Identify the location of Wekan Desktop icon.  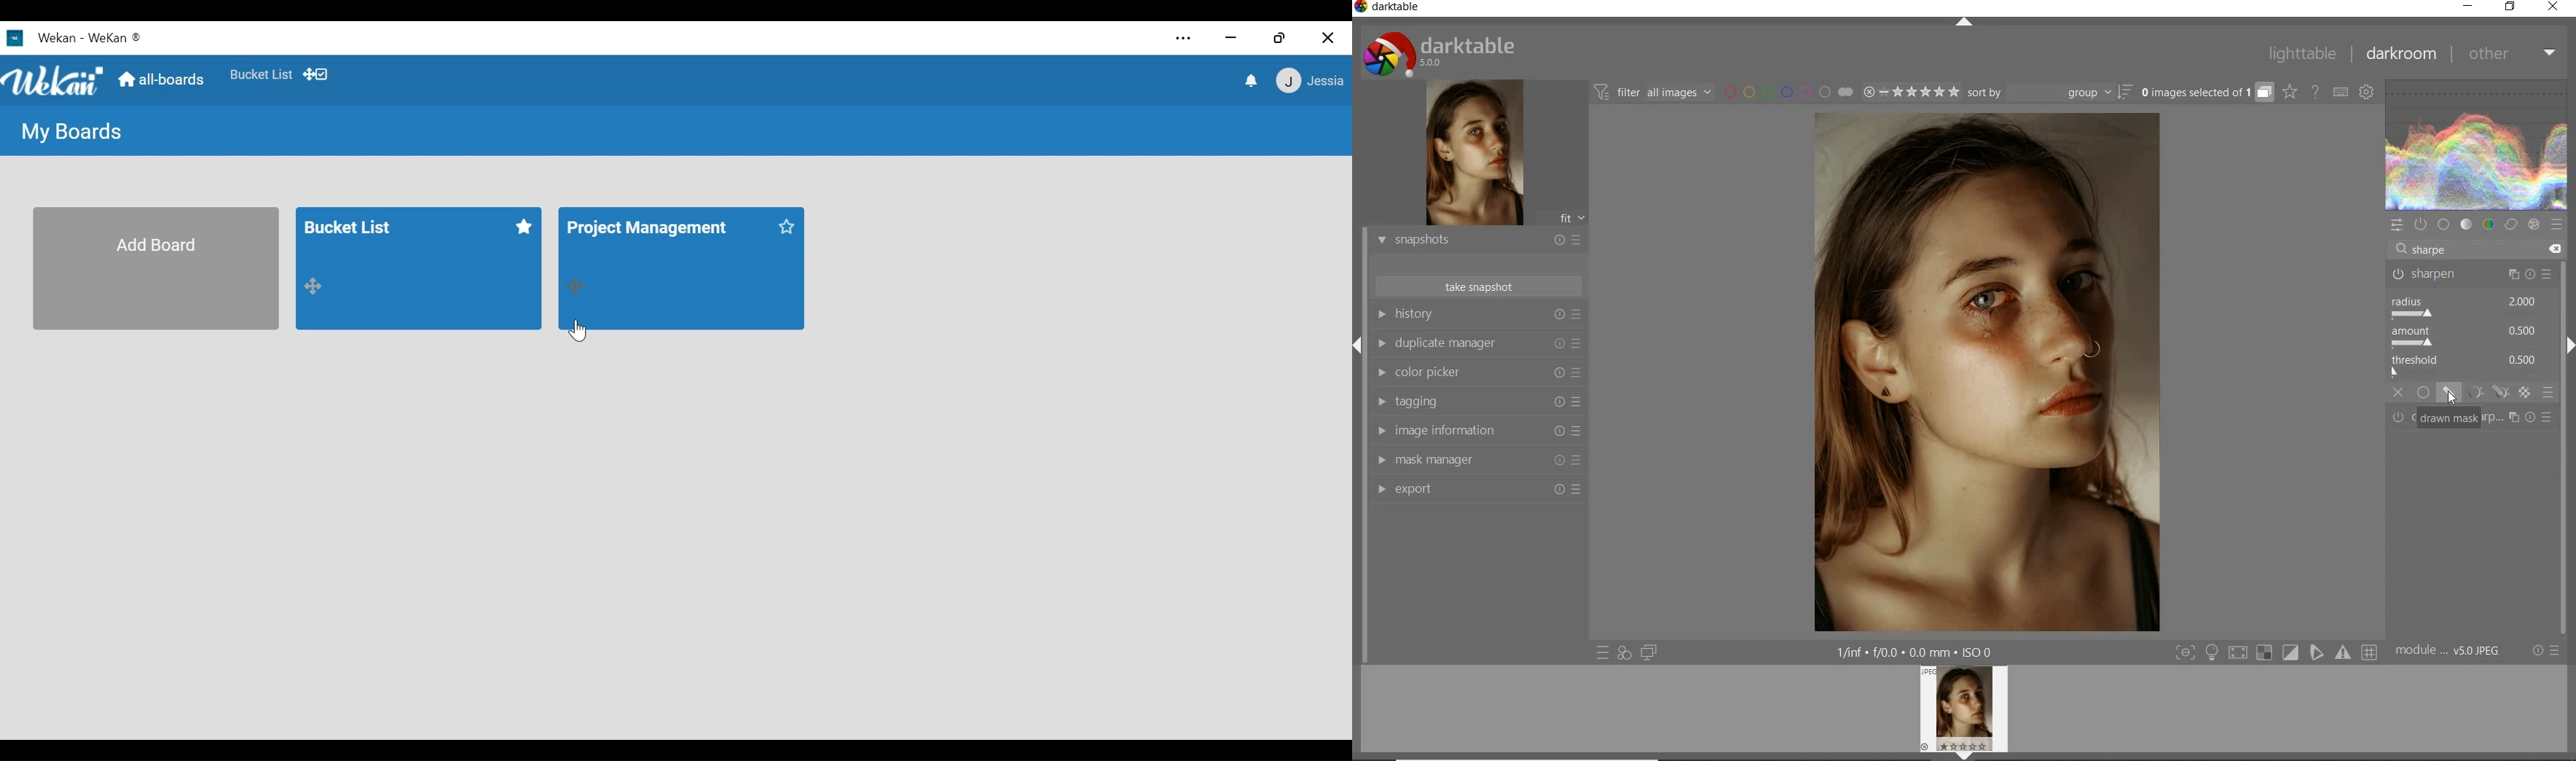
(73, 39).